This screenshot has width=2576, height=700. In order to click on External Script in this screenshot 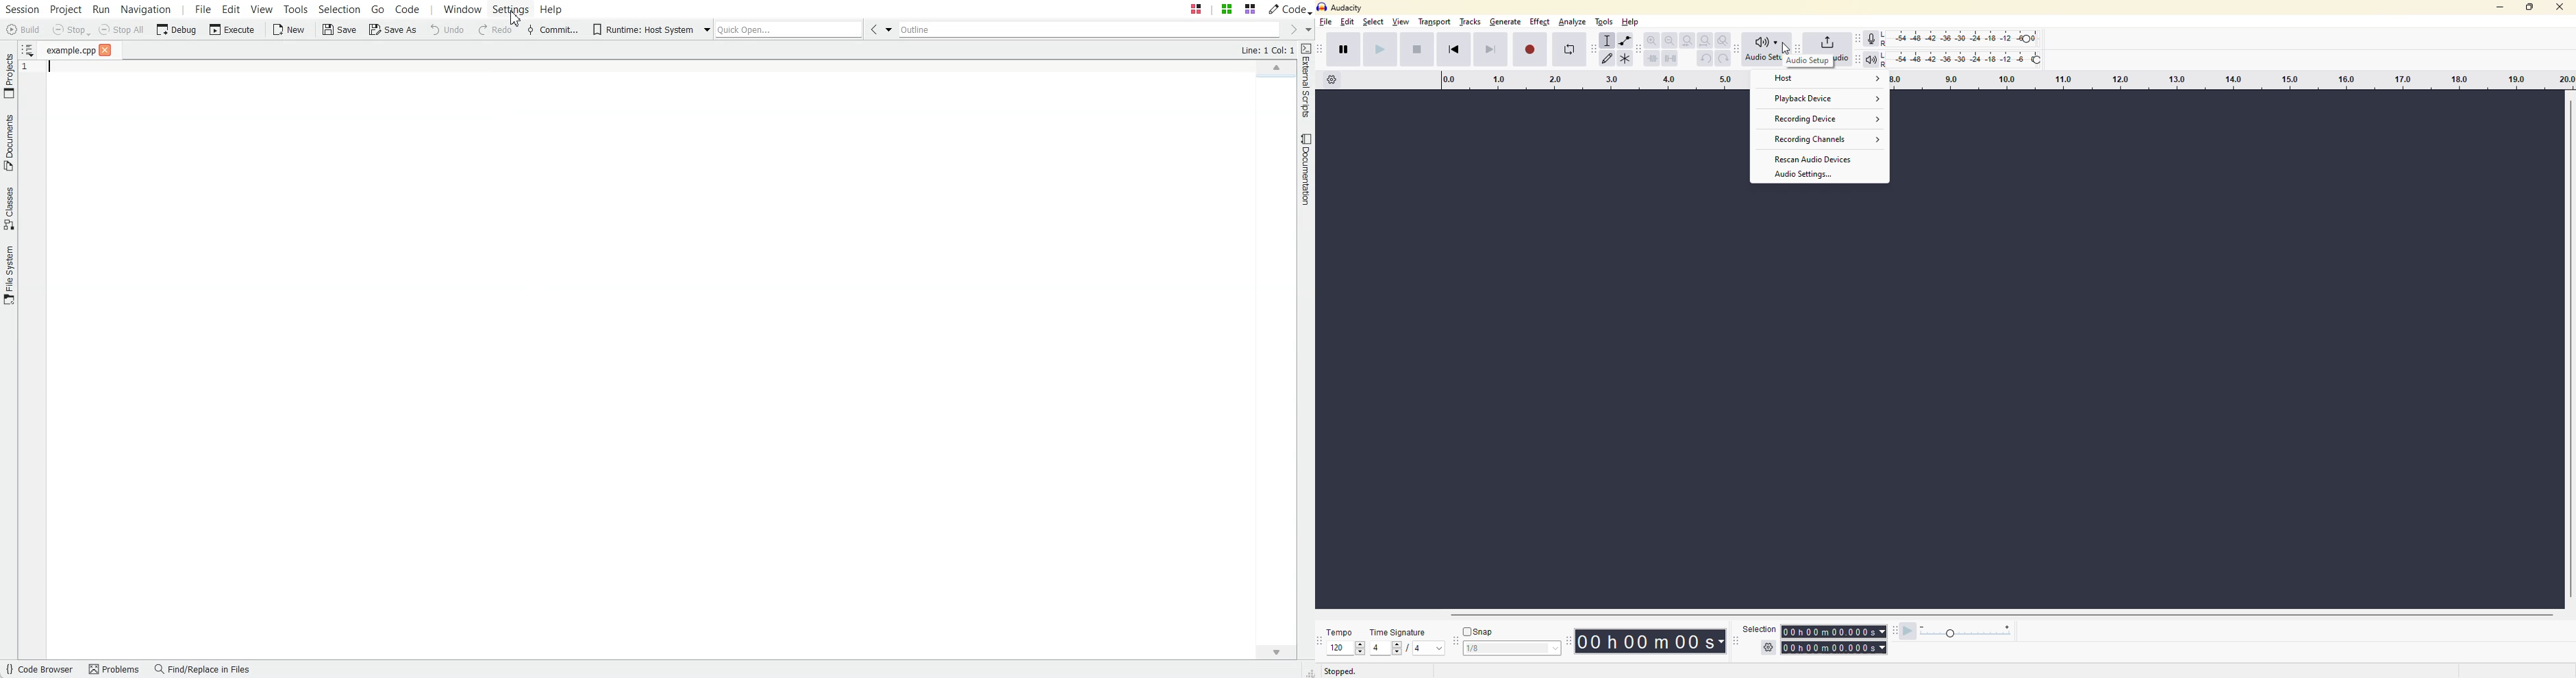, I will do `click(1307, 81)`.